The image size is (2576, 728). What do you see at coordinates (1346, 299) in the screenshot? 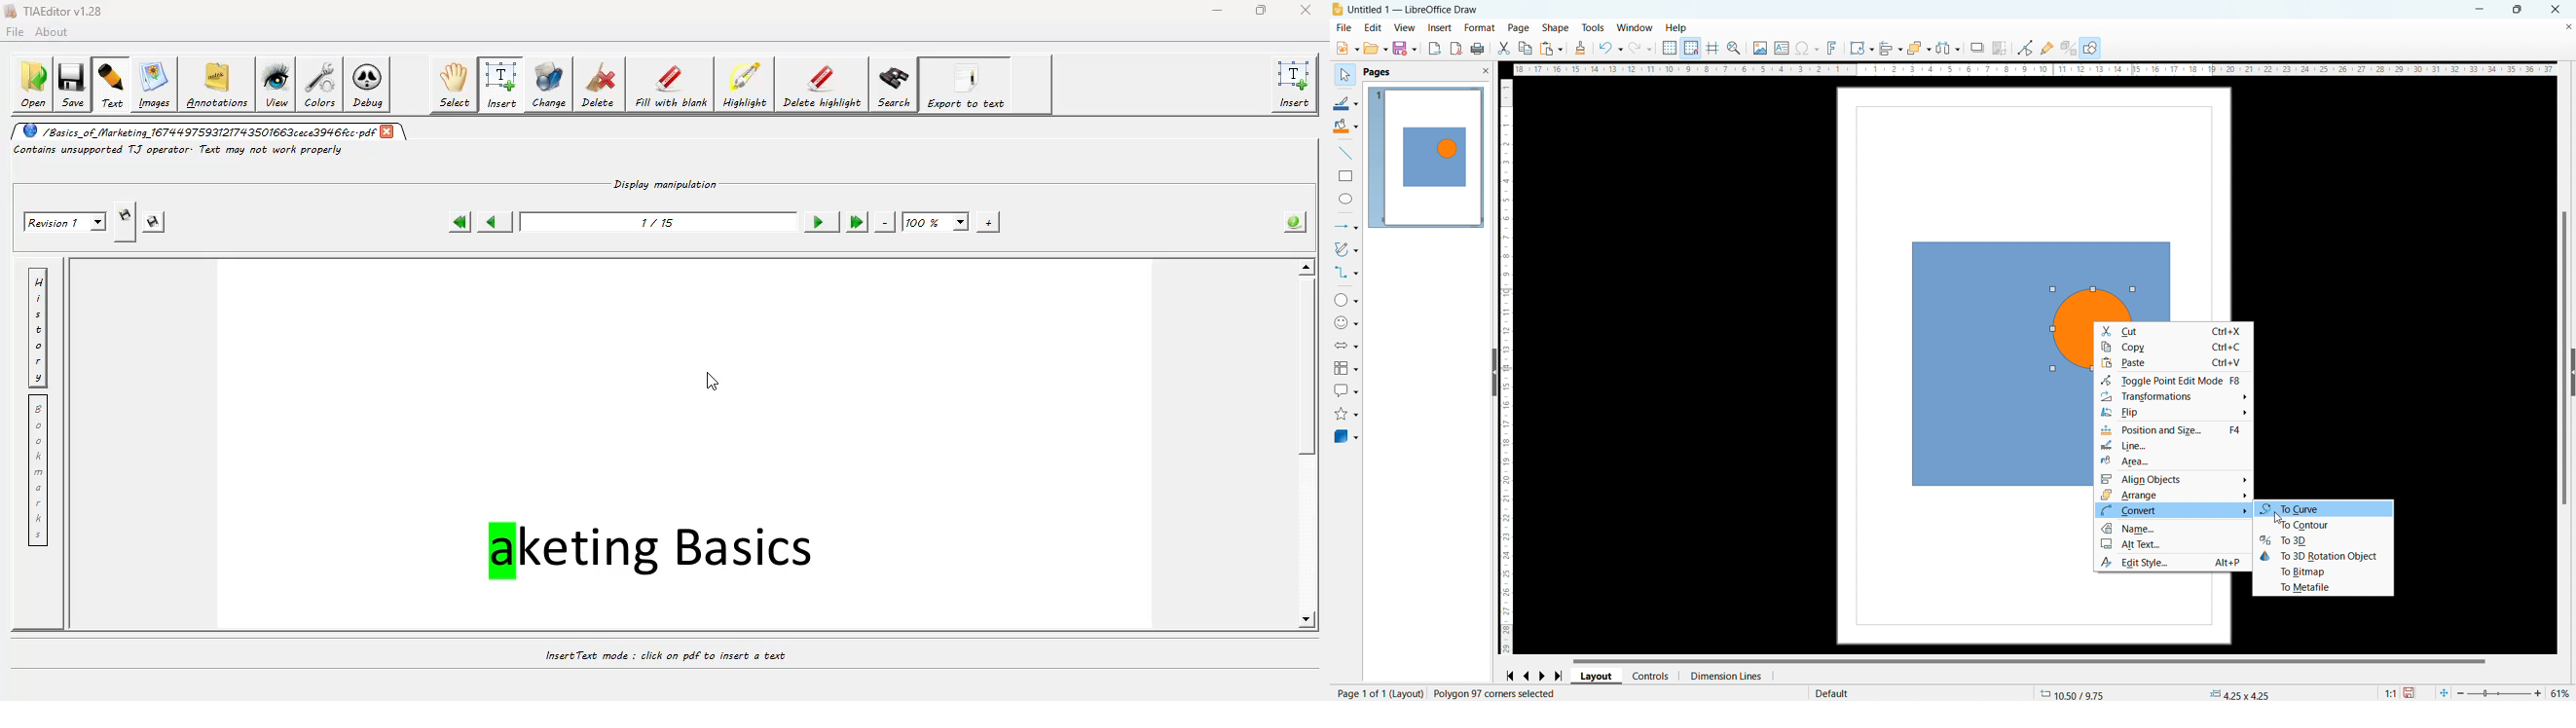
I see `basic shapes` at bounding box center [1346, 299].